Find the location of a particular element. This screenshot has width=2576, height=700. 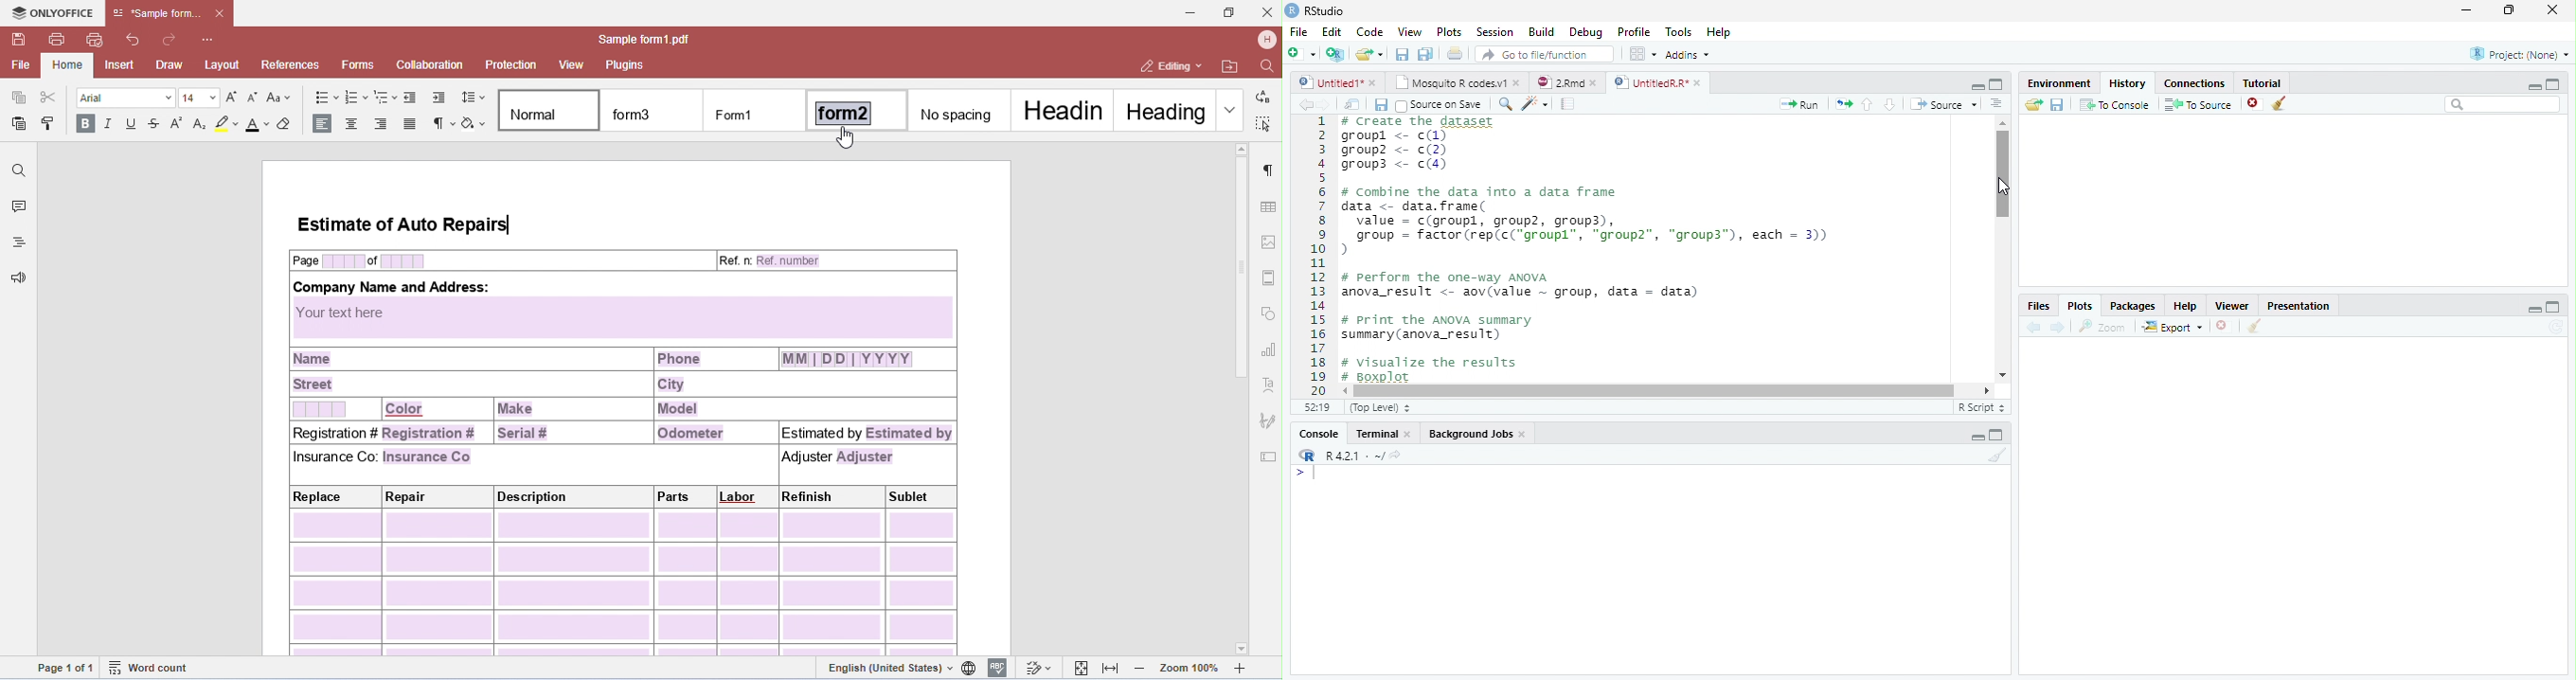

Next is located at coordinates (2058, 328).